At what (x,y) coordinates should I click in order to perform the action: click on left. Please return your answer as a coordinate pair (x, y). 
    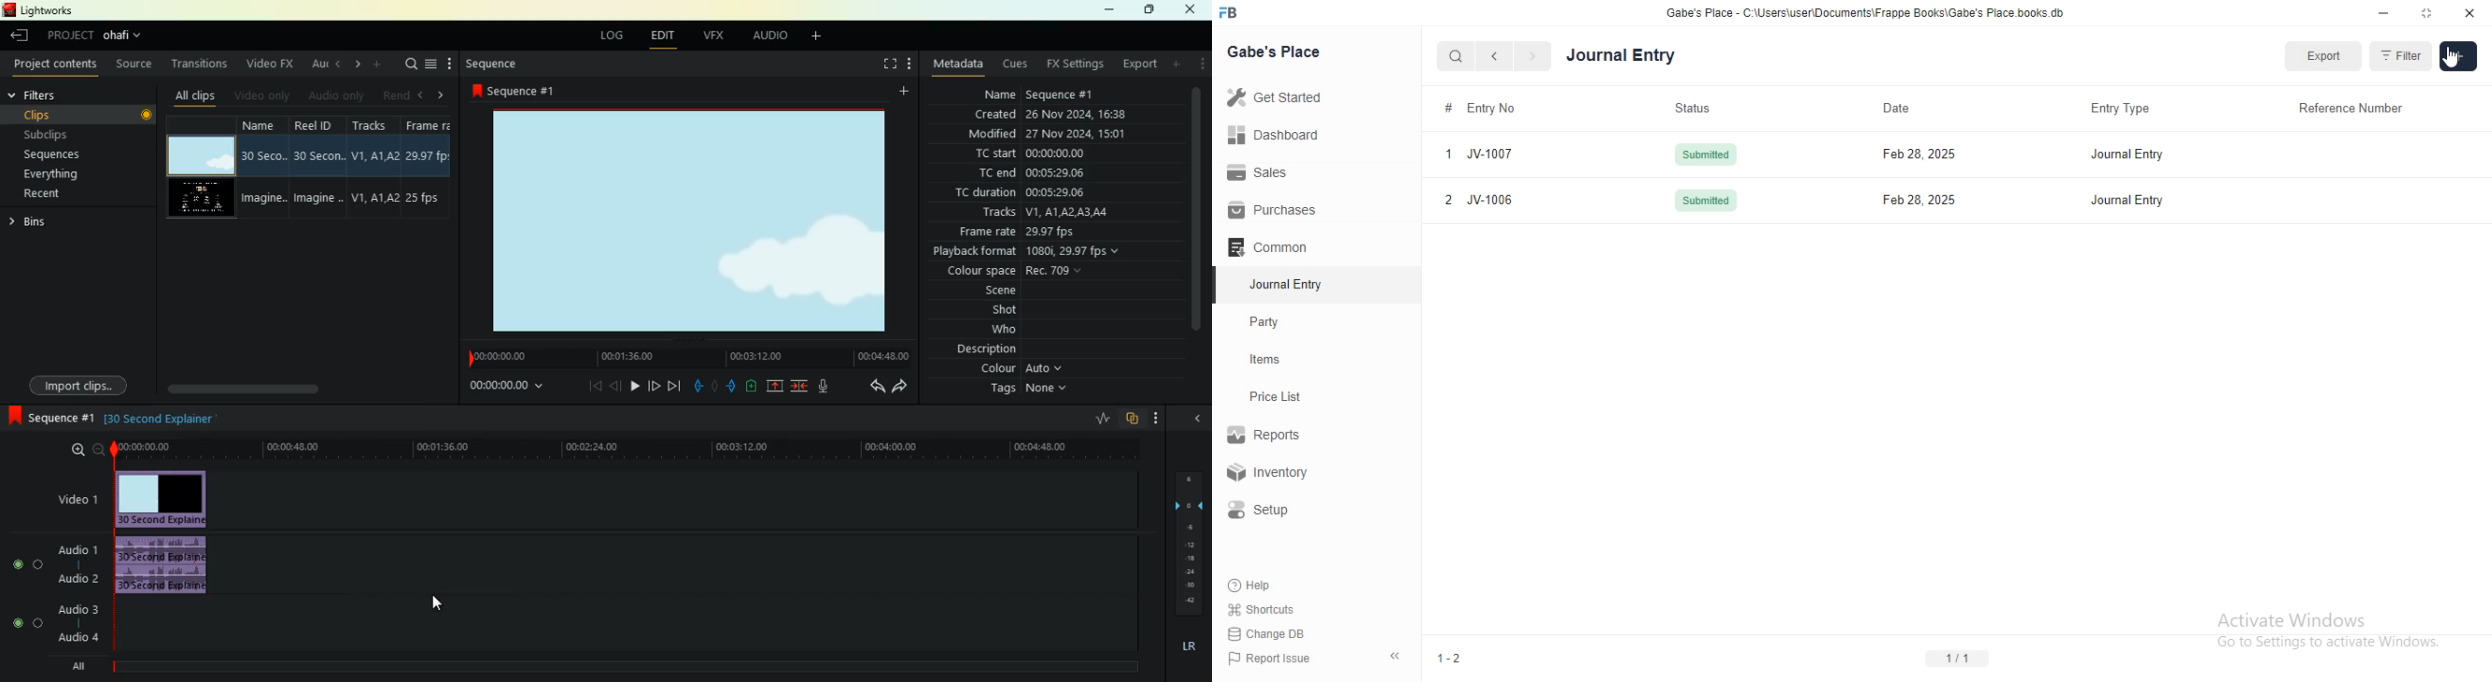
    Looking at the image, I should click on (337, 64).